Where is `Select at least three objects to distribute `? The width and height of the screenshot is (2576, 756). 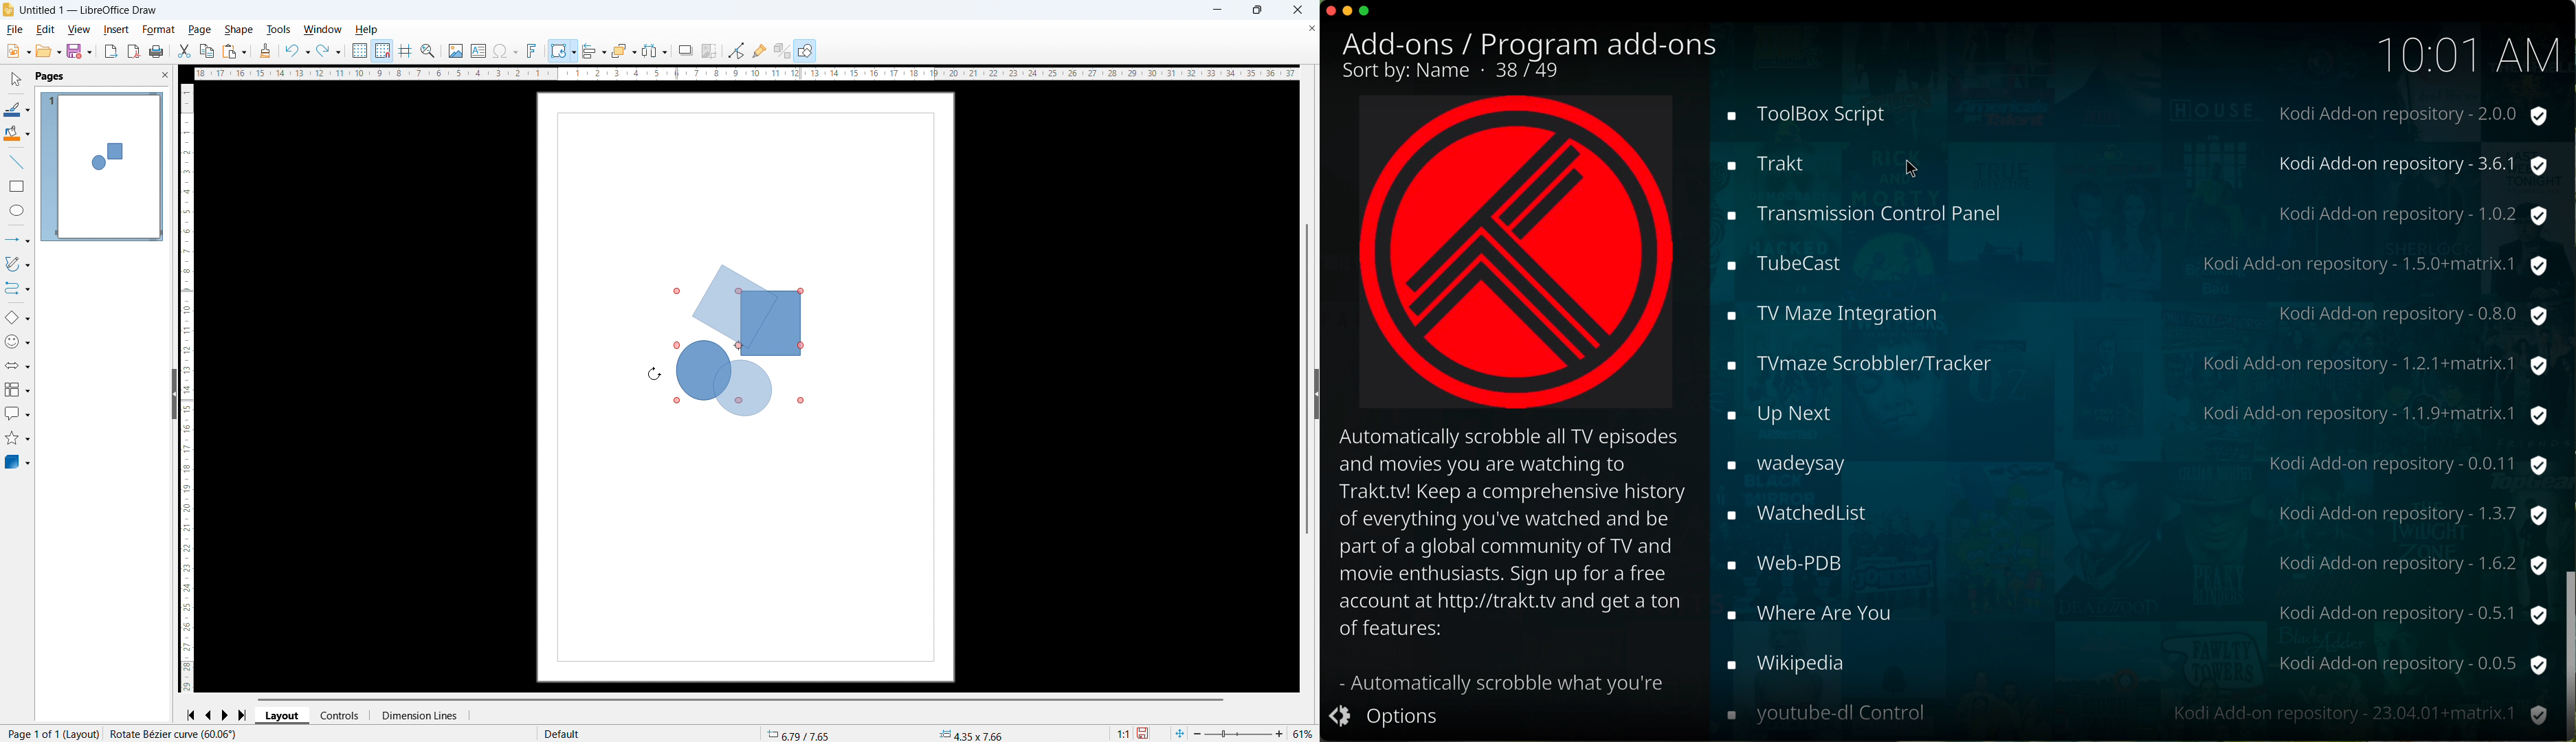 Select at least three objects to distribute  is located at coordinates (654, 50).